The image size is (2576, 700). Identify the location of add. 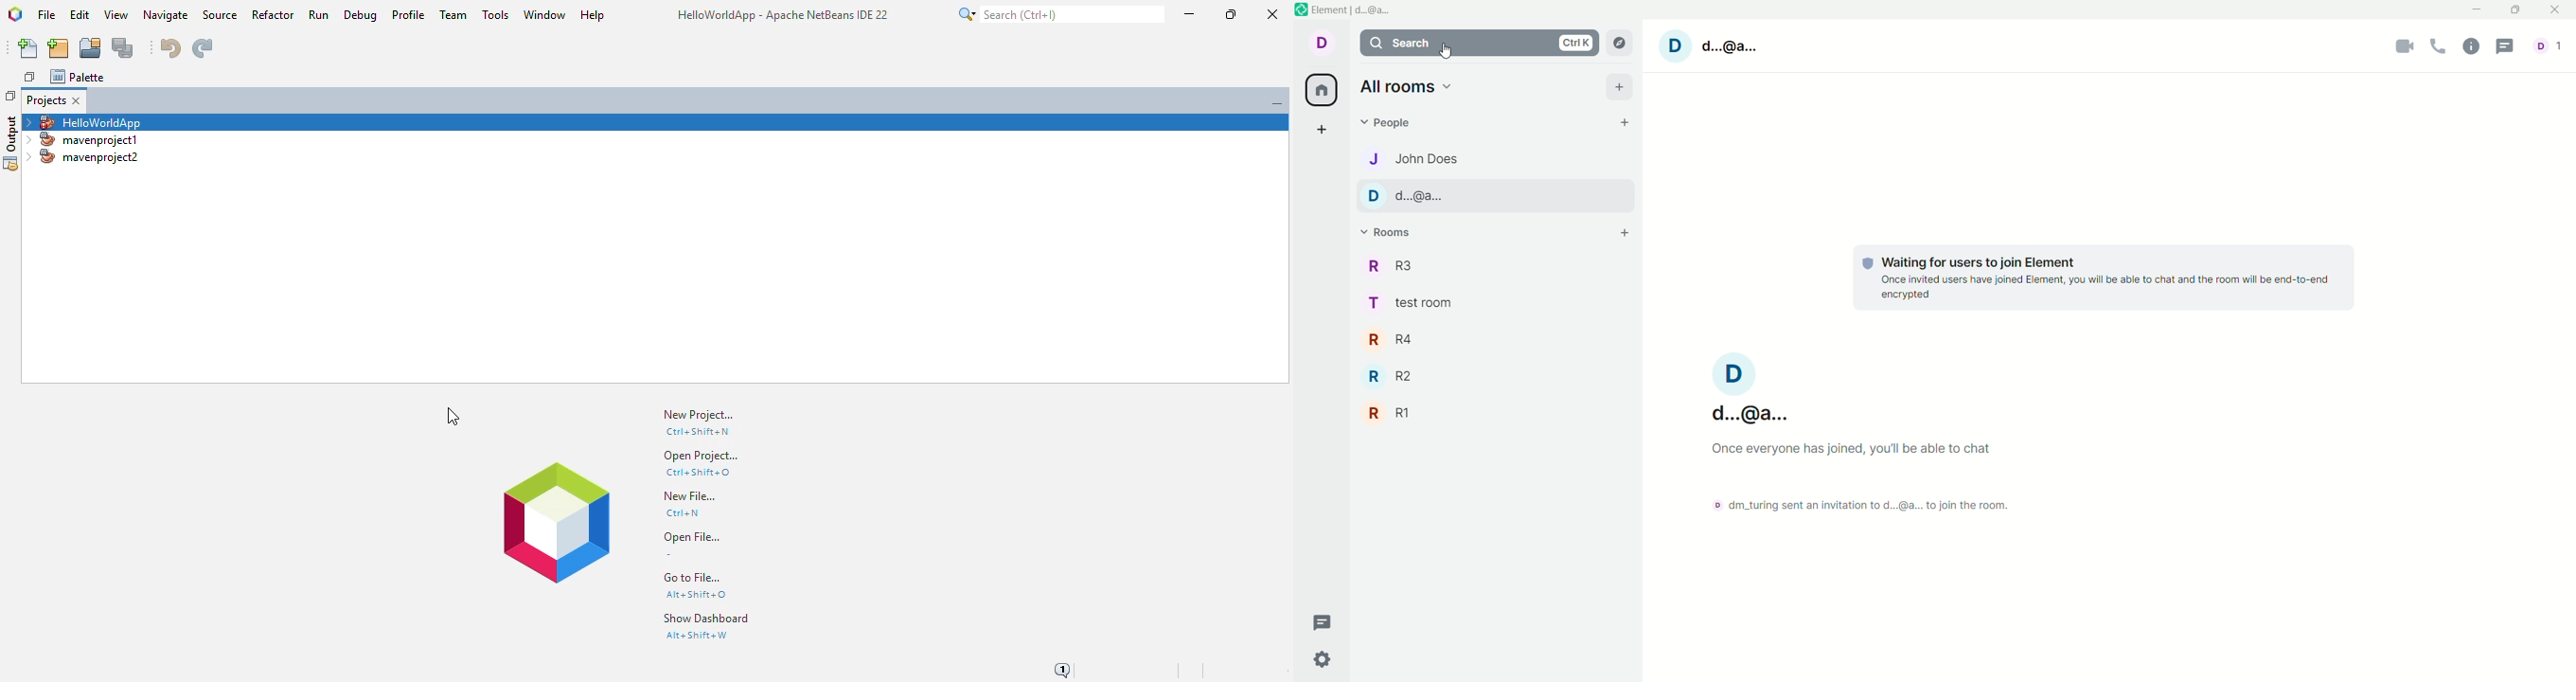
(1624, 233).